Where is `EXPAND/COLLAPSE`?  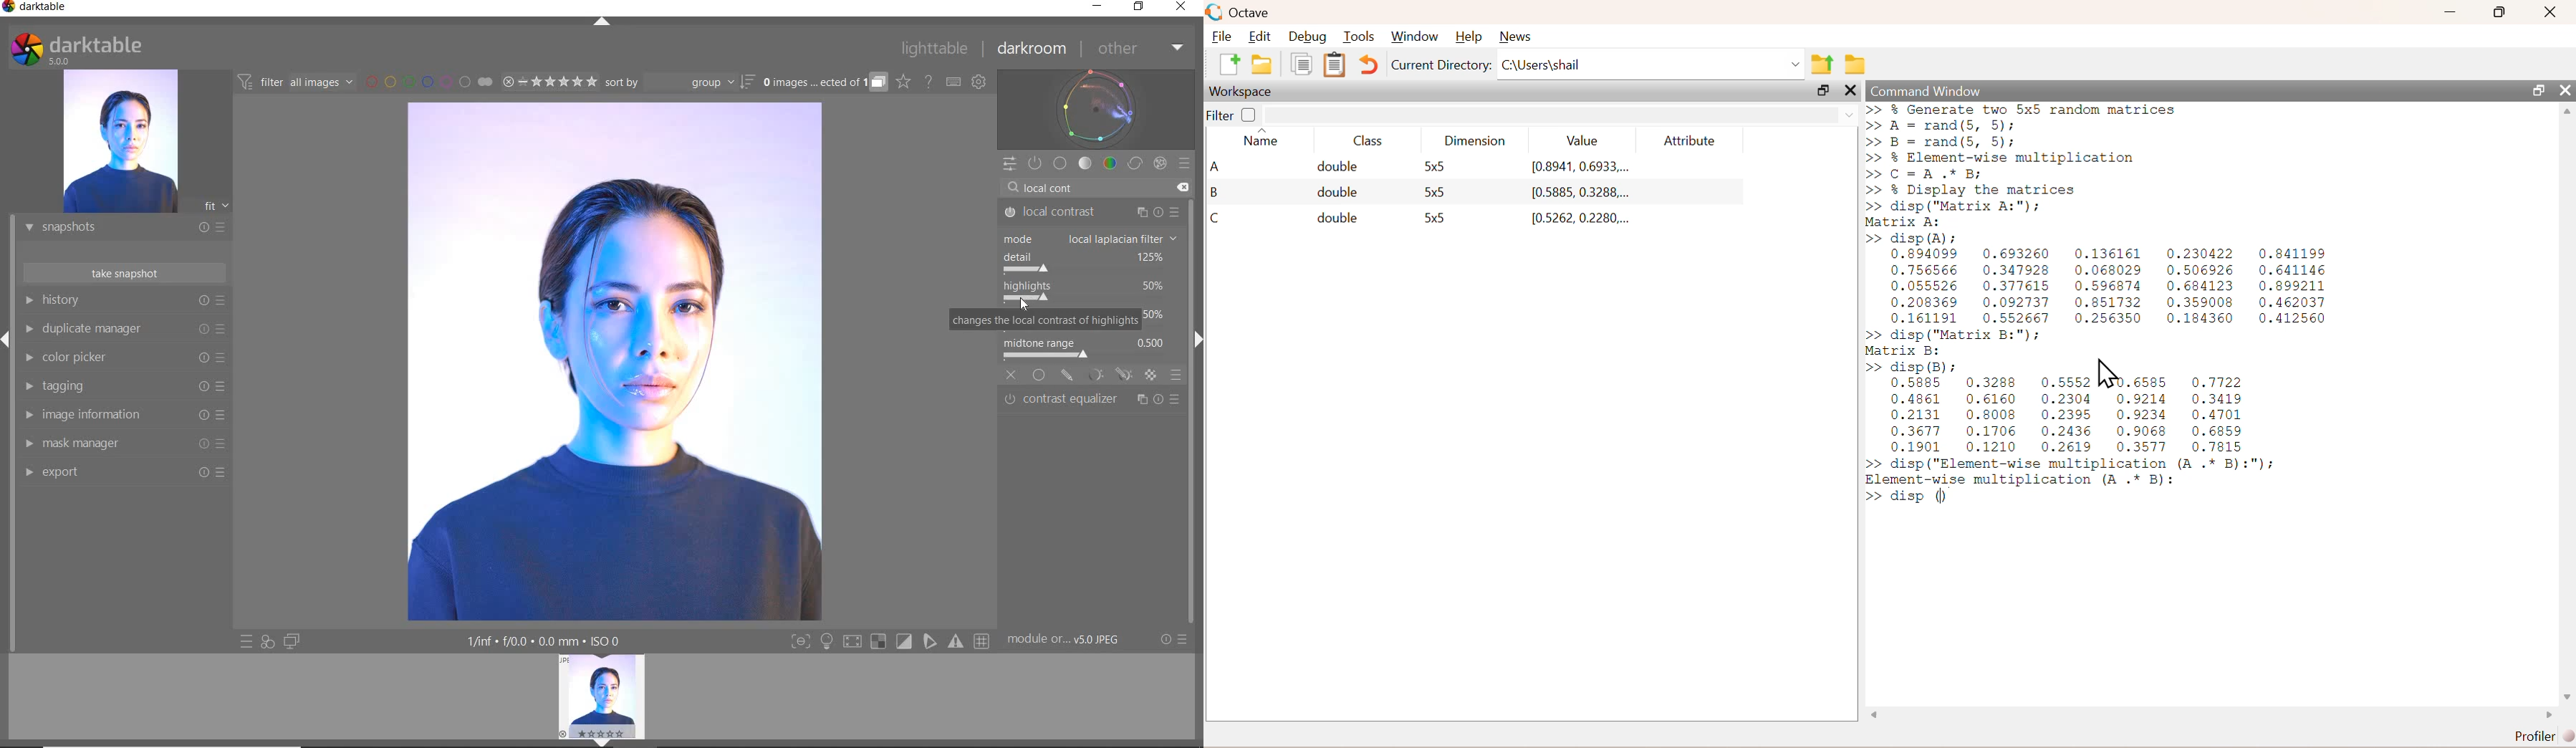
EXPAND/COLLAPSE is located at coordinates (607, 742).